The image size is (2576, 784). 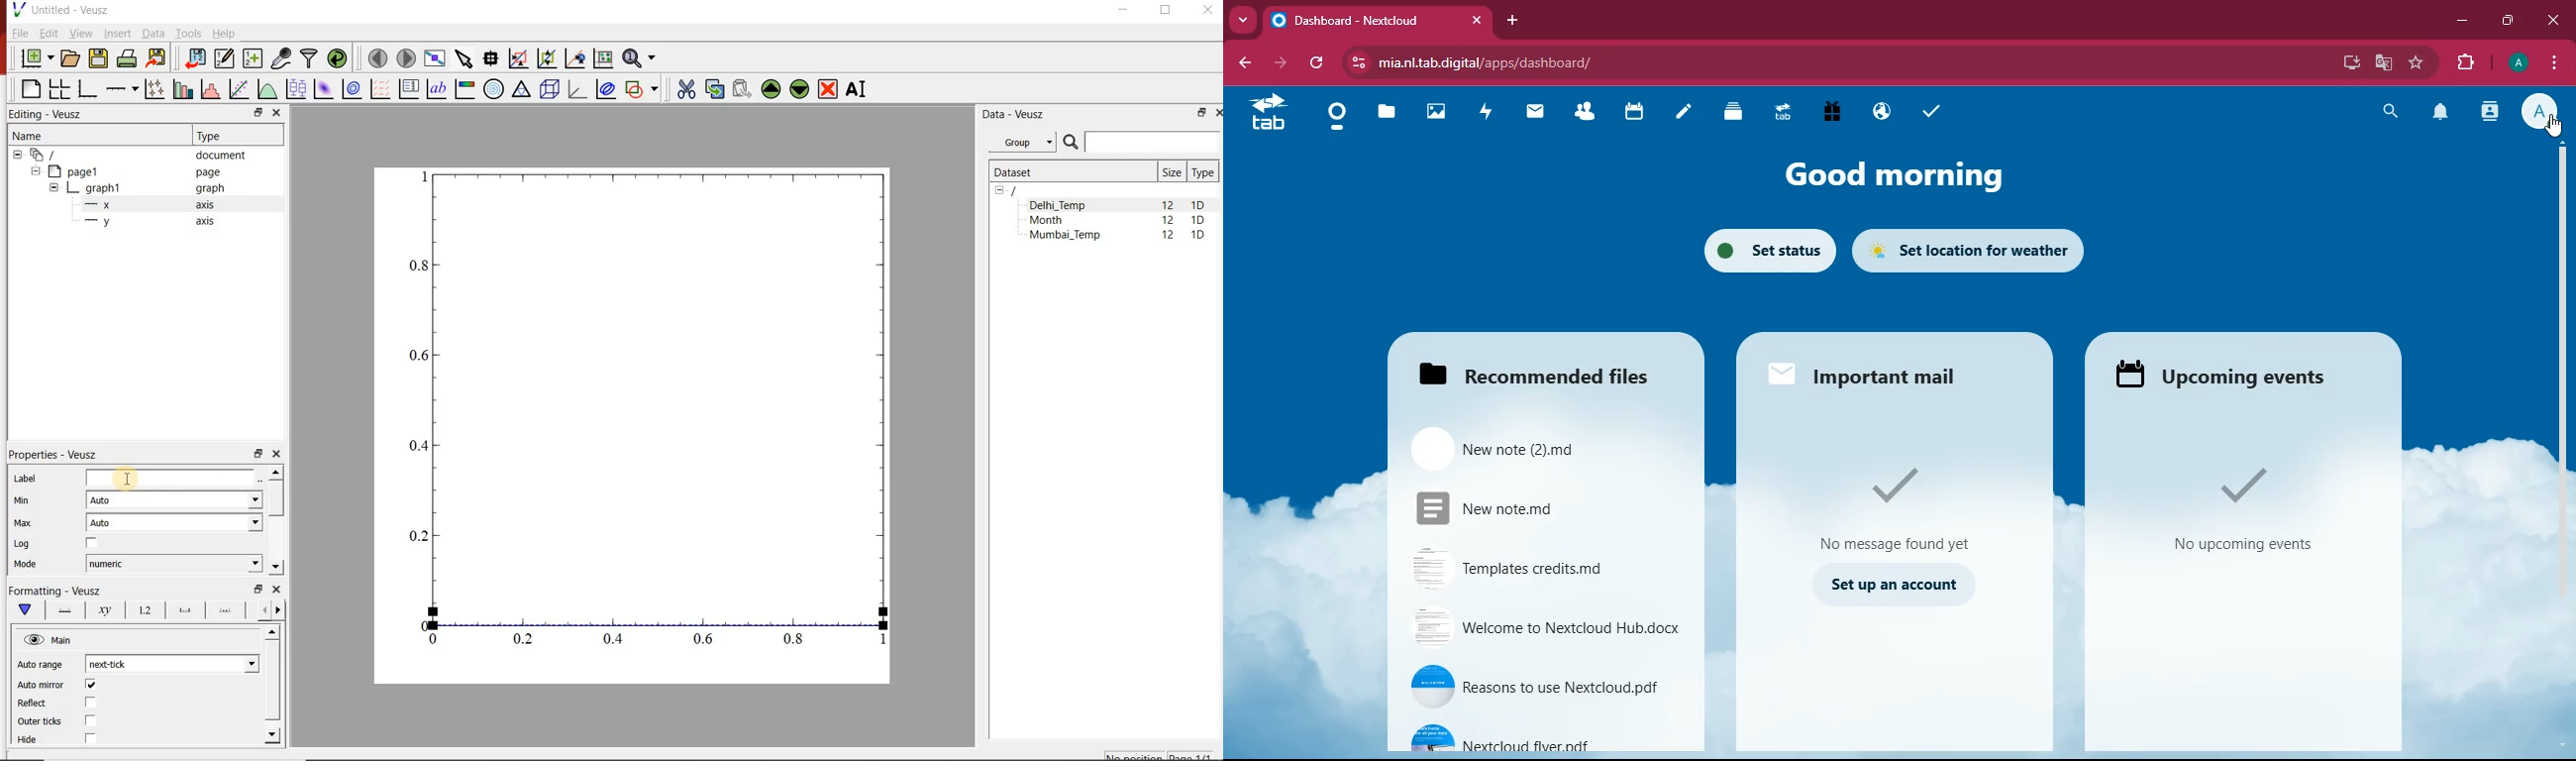 I want to click on close, so click(x=1474, y=21).